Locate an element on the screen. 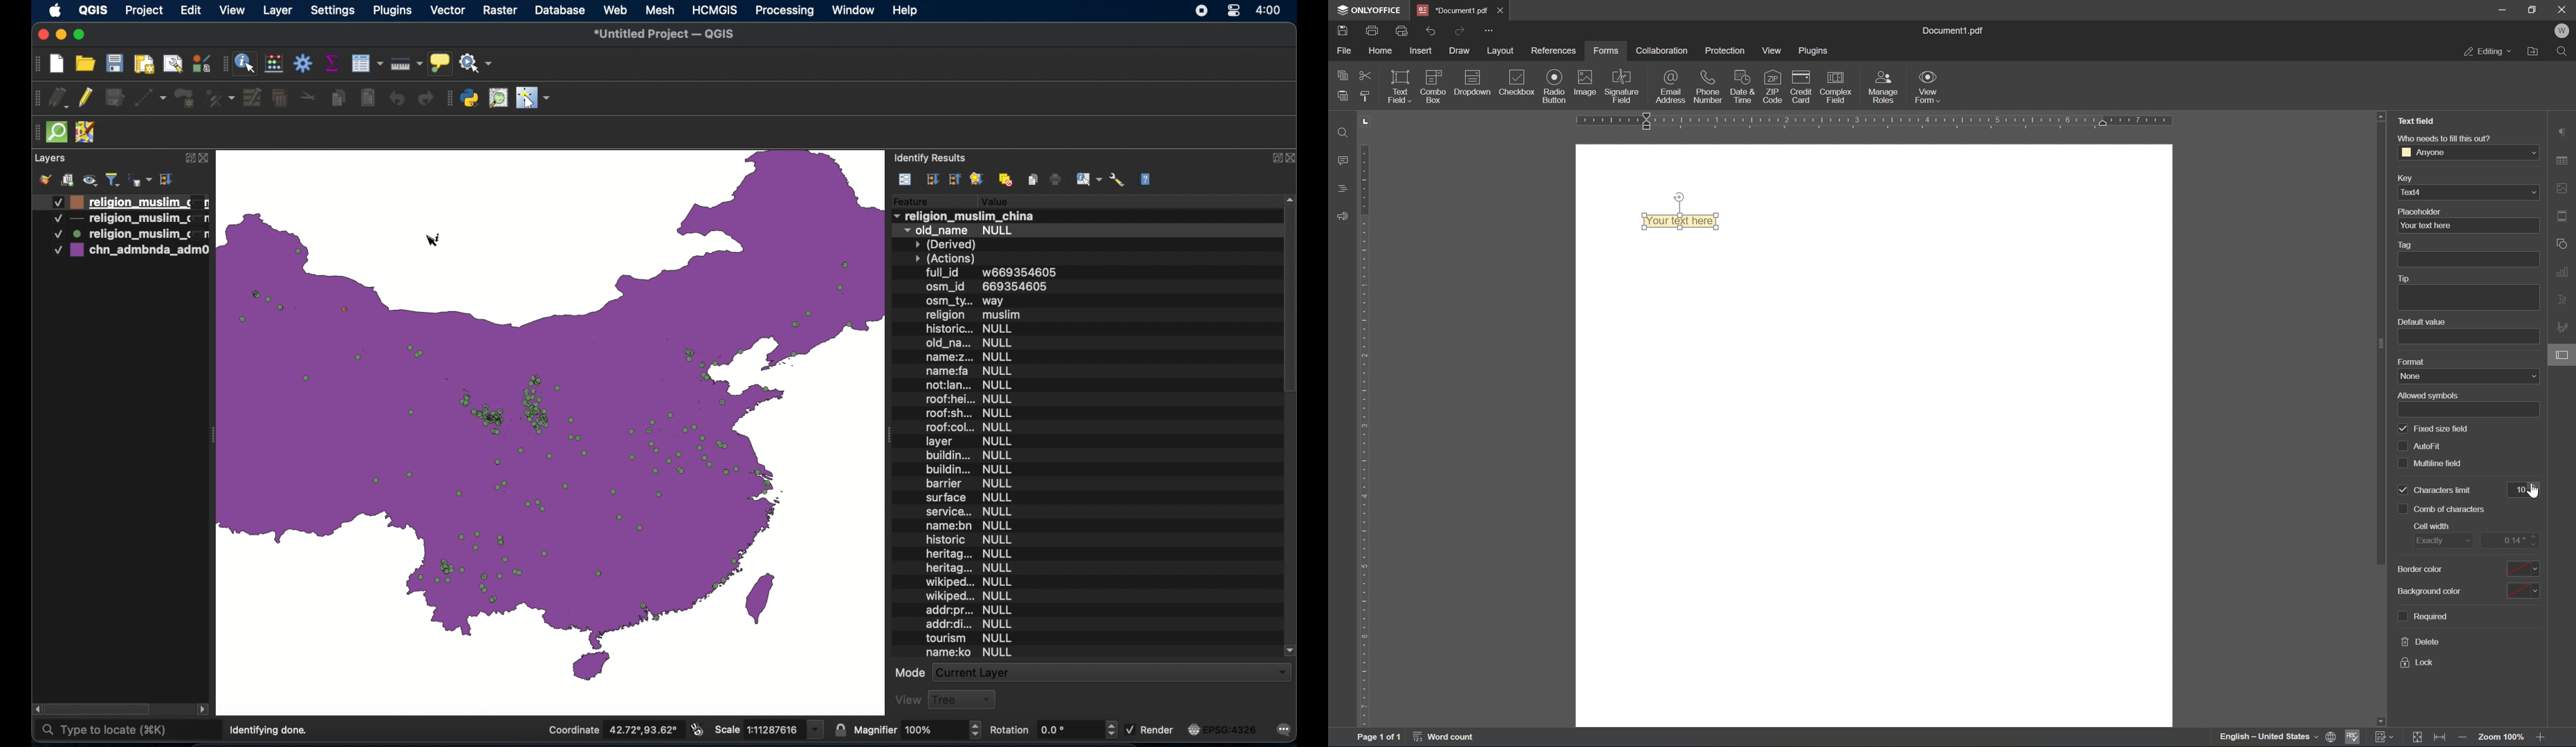 This screenshot has height=756, width=2576. collaboration is located at coordinates (1663, 51).